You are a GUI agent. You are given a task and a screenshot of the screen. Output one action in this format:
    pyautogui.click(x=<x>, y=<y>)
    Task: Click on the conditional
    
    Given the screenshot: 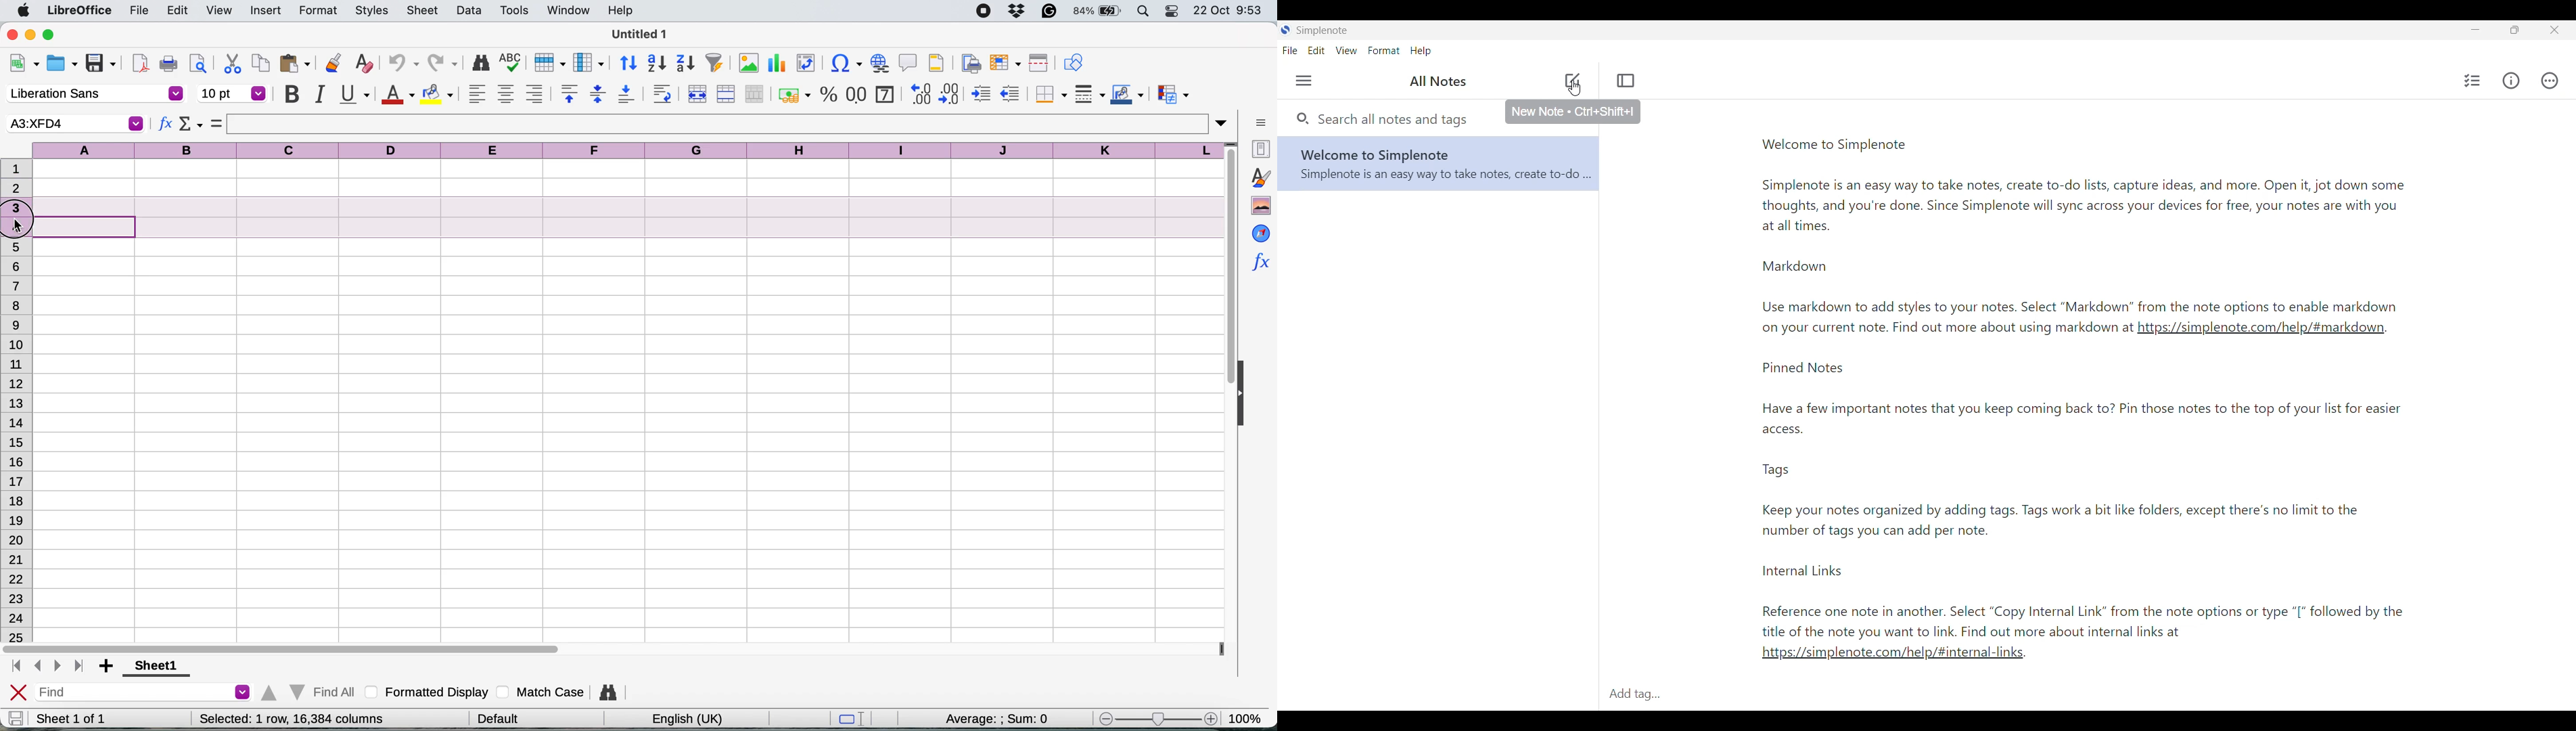 What is the action you would take?
    pyautogui.click(x=1172, y=96)
    